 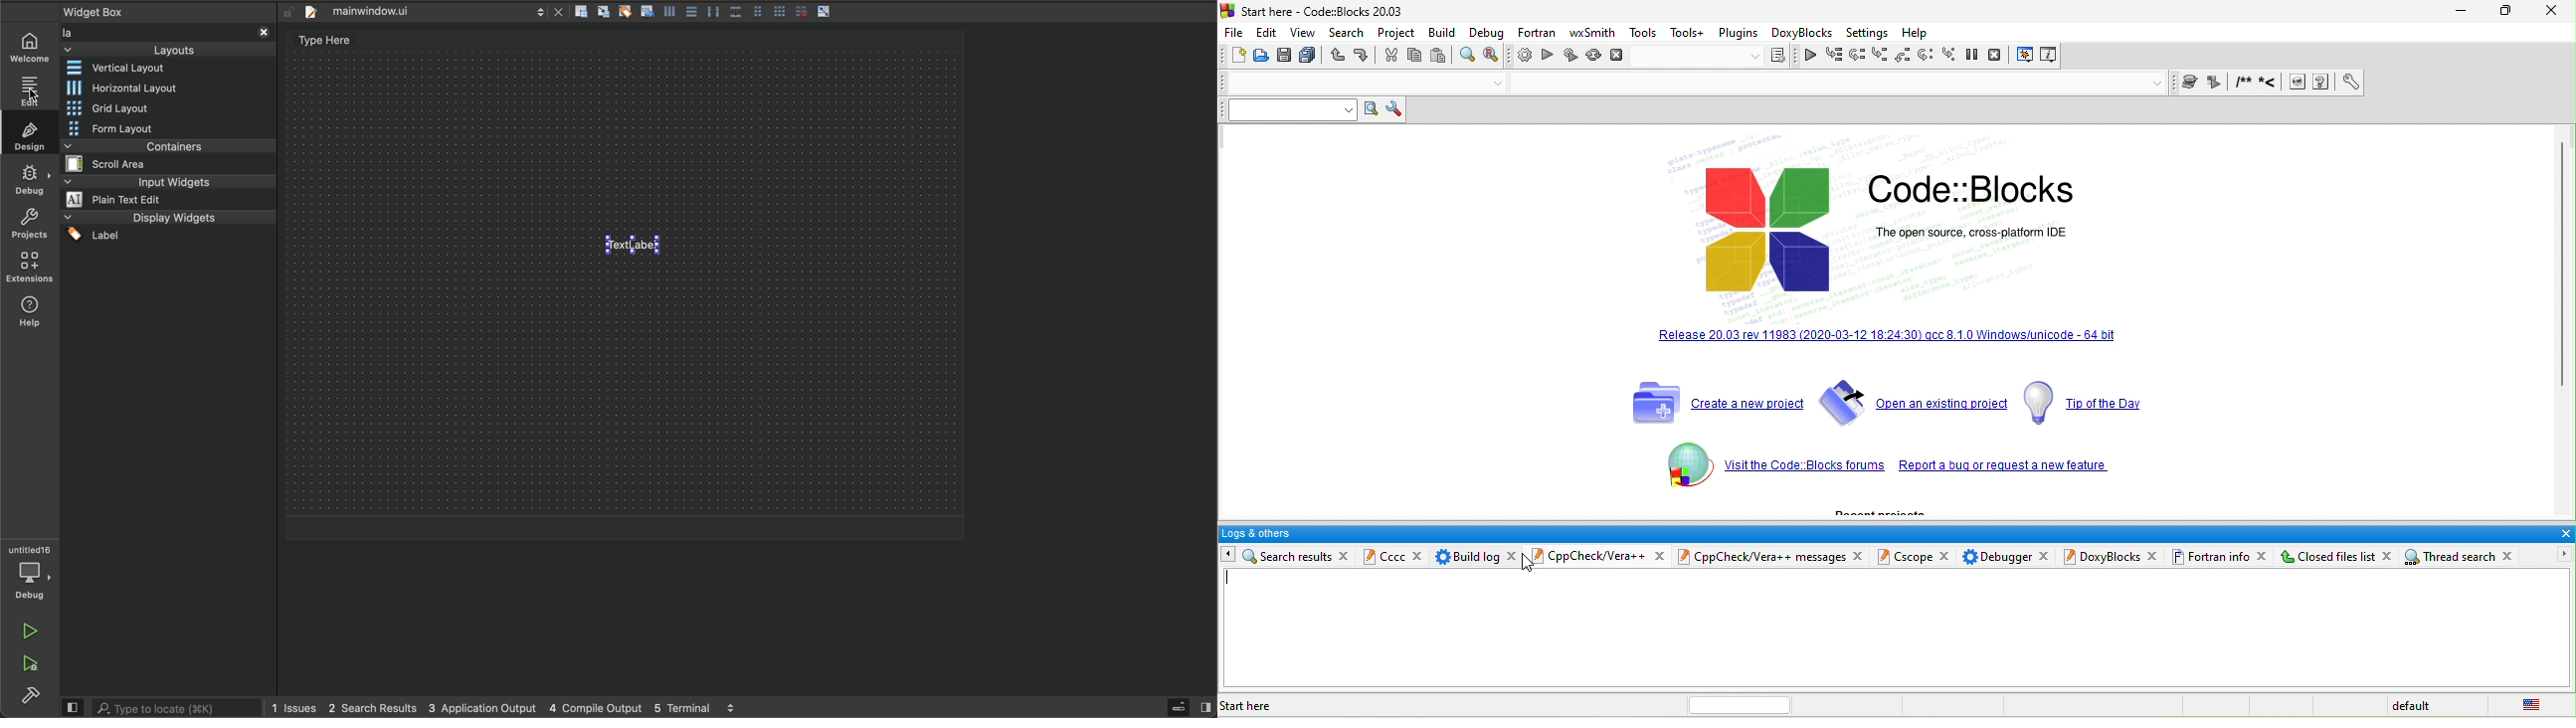 What do you see at coordinates (1810, 54) in the screenshot?
I see `continue` at bounding box center [1810, 54].